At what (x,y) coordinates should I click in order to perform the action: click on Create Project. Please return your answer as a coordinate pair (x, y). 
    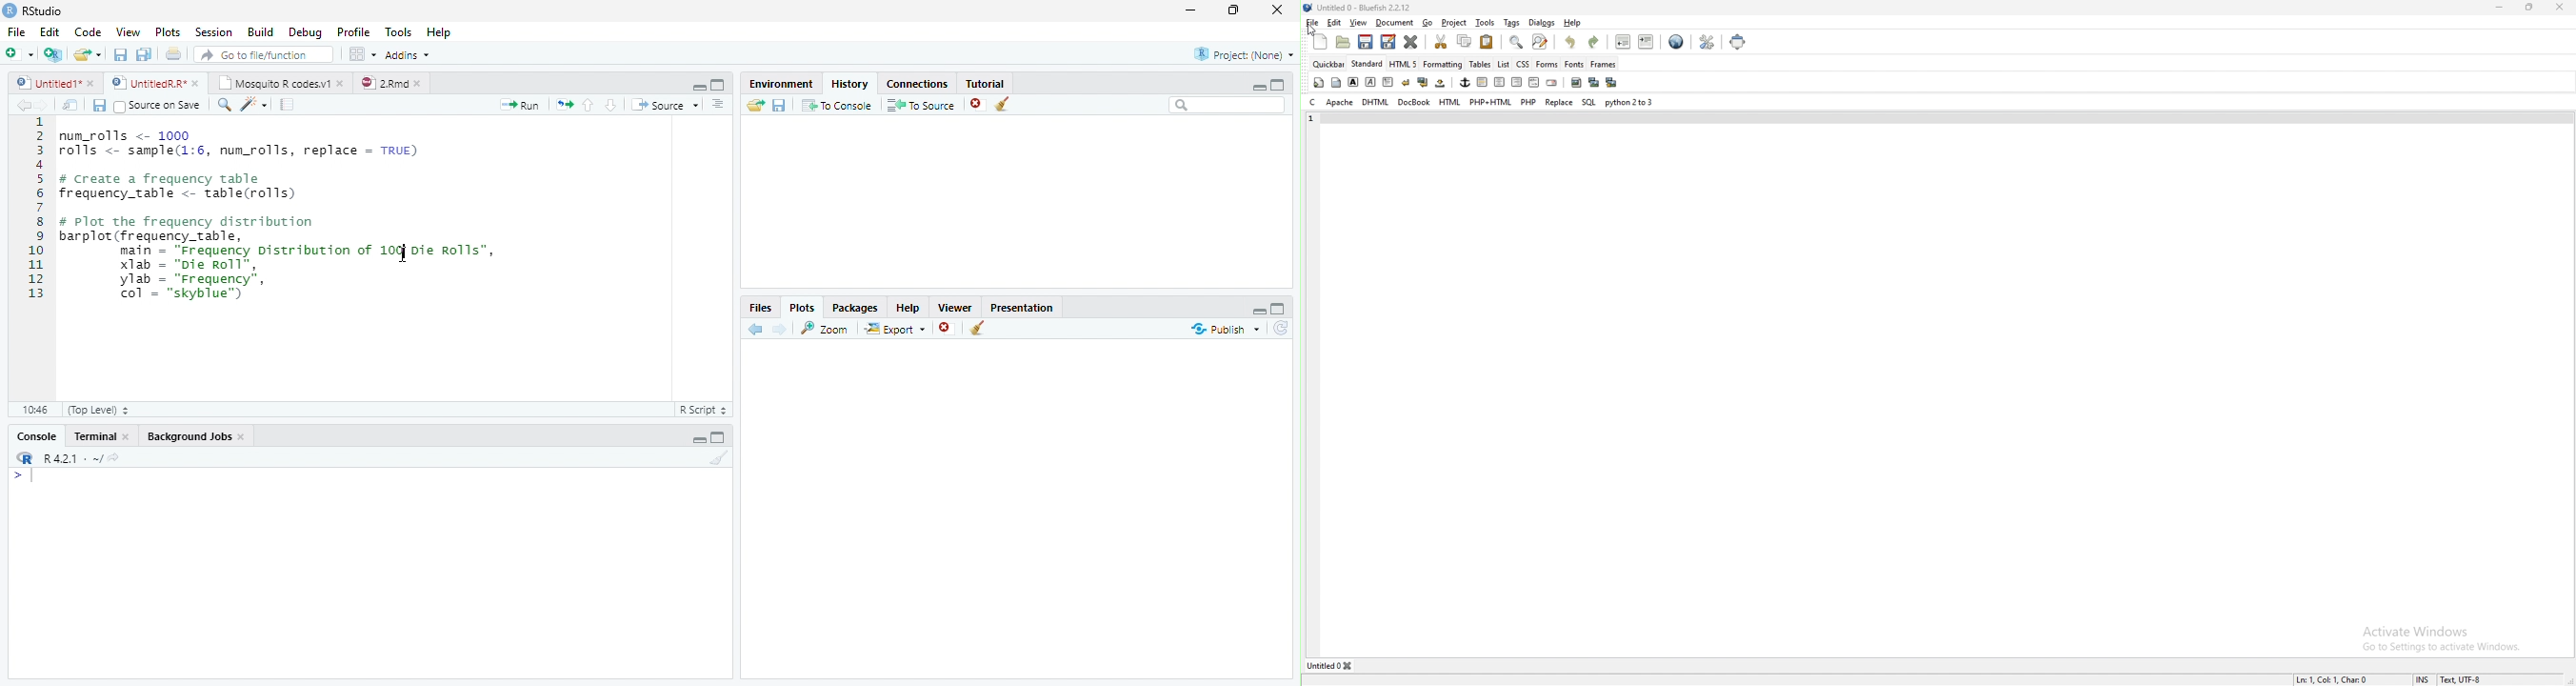
    Looking at the image, I should click on (53, 55).